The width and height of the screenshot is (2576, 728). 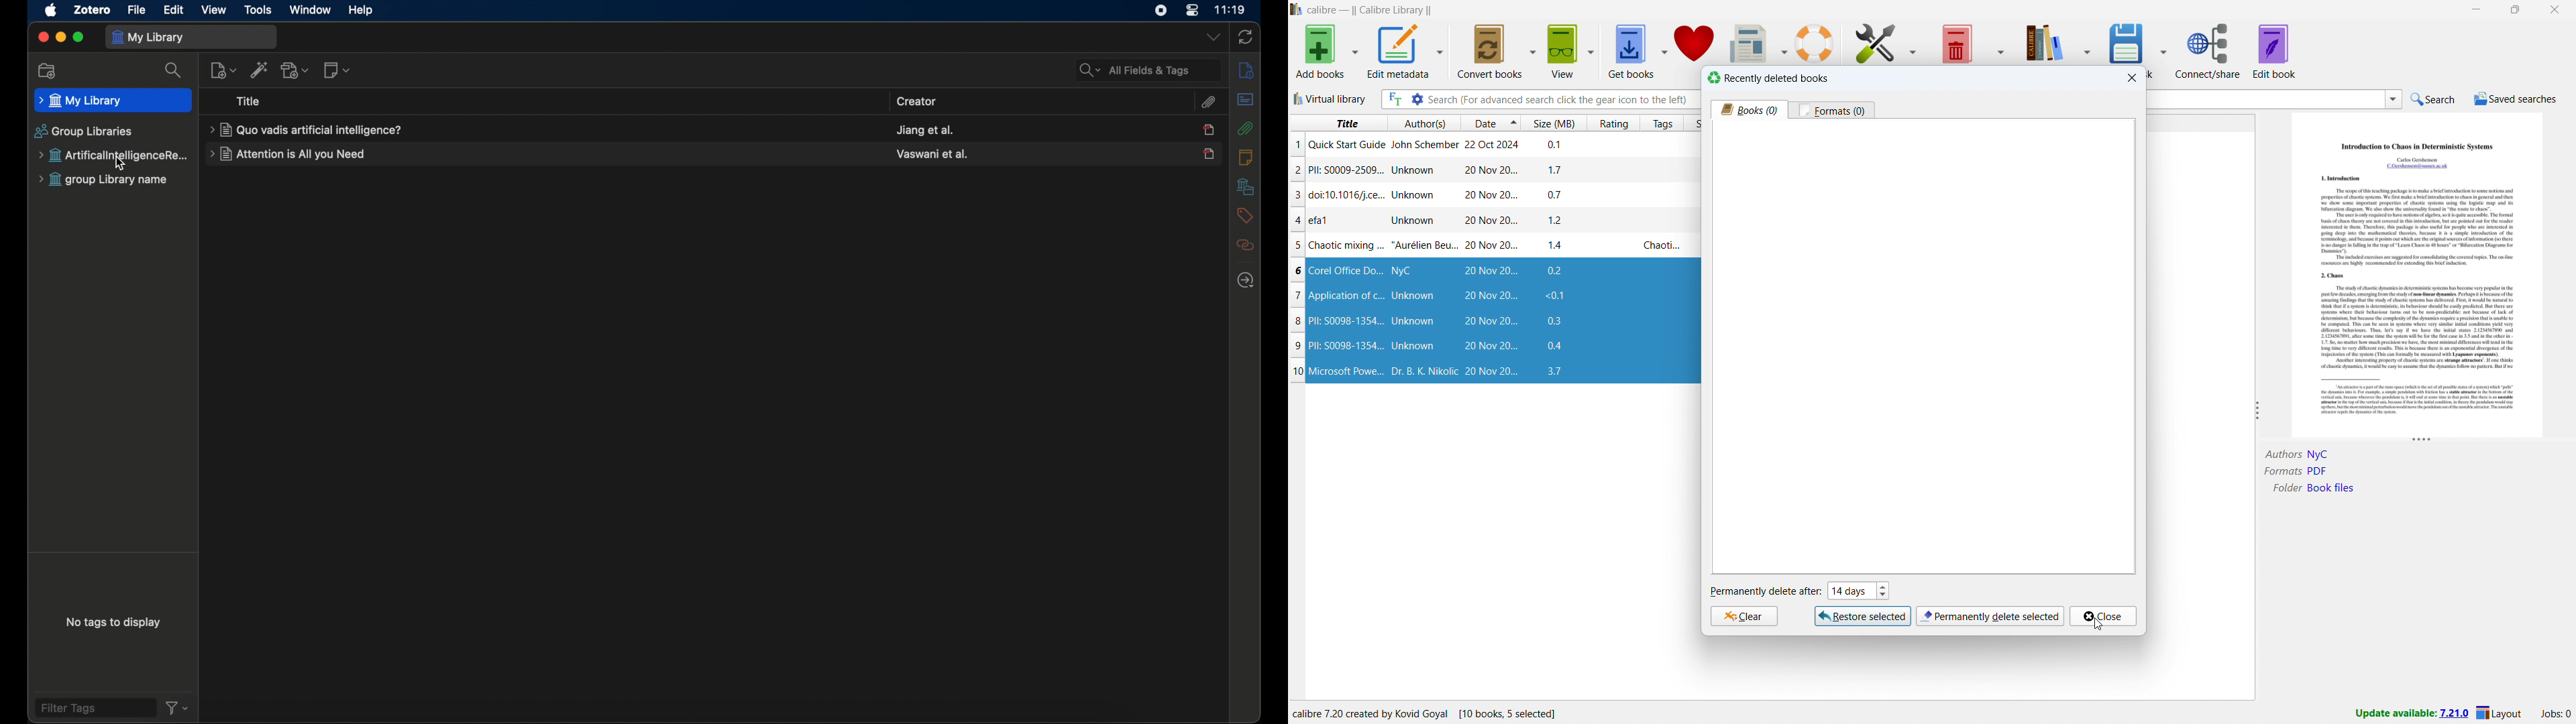 What do you see at coordinates (174, 9) in the screenshot?
I see `edit` at bounding box center [174, 9].